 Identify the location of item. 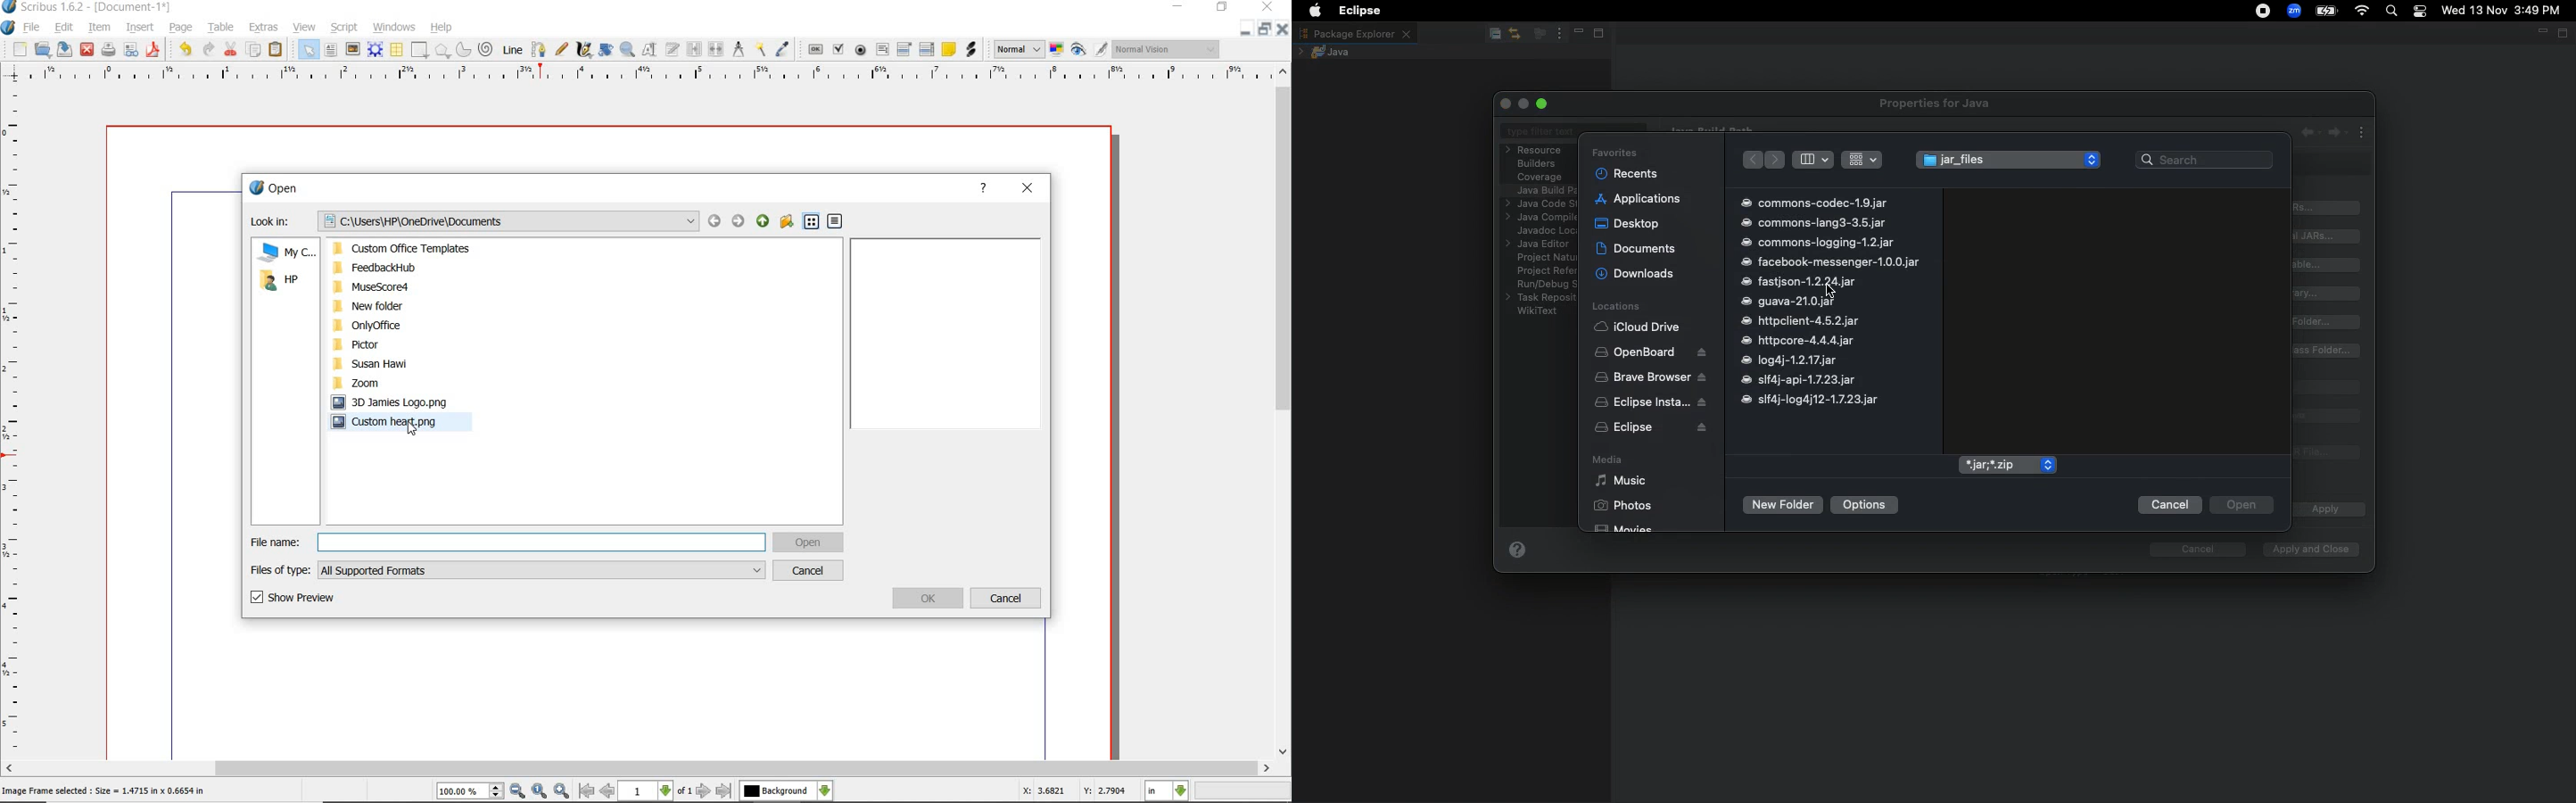
(98, 28).